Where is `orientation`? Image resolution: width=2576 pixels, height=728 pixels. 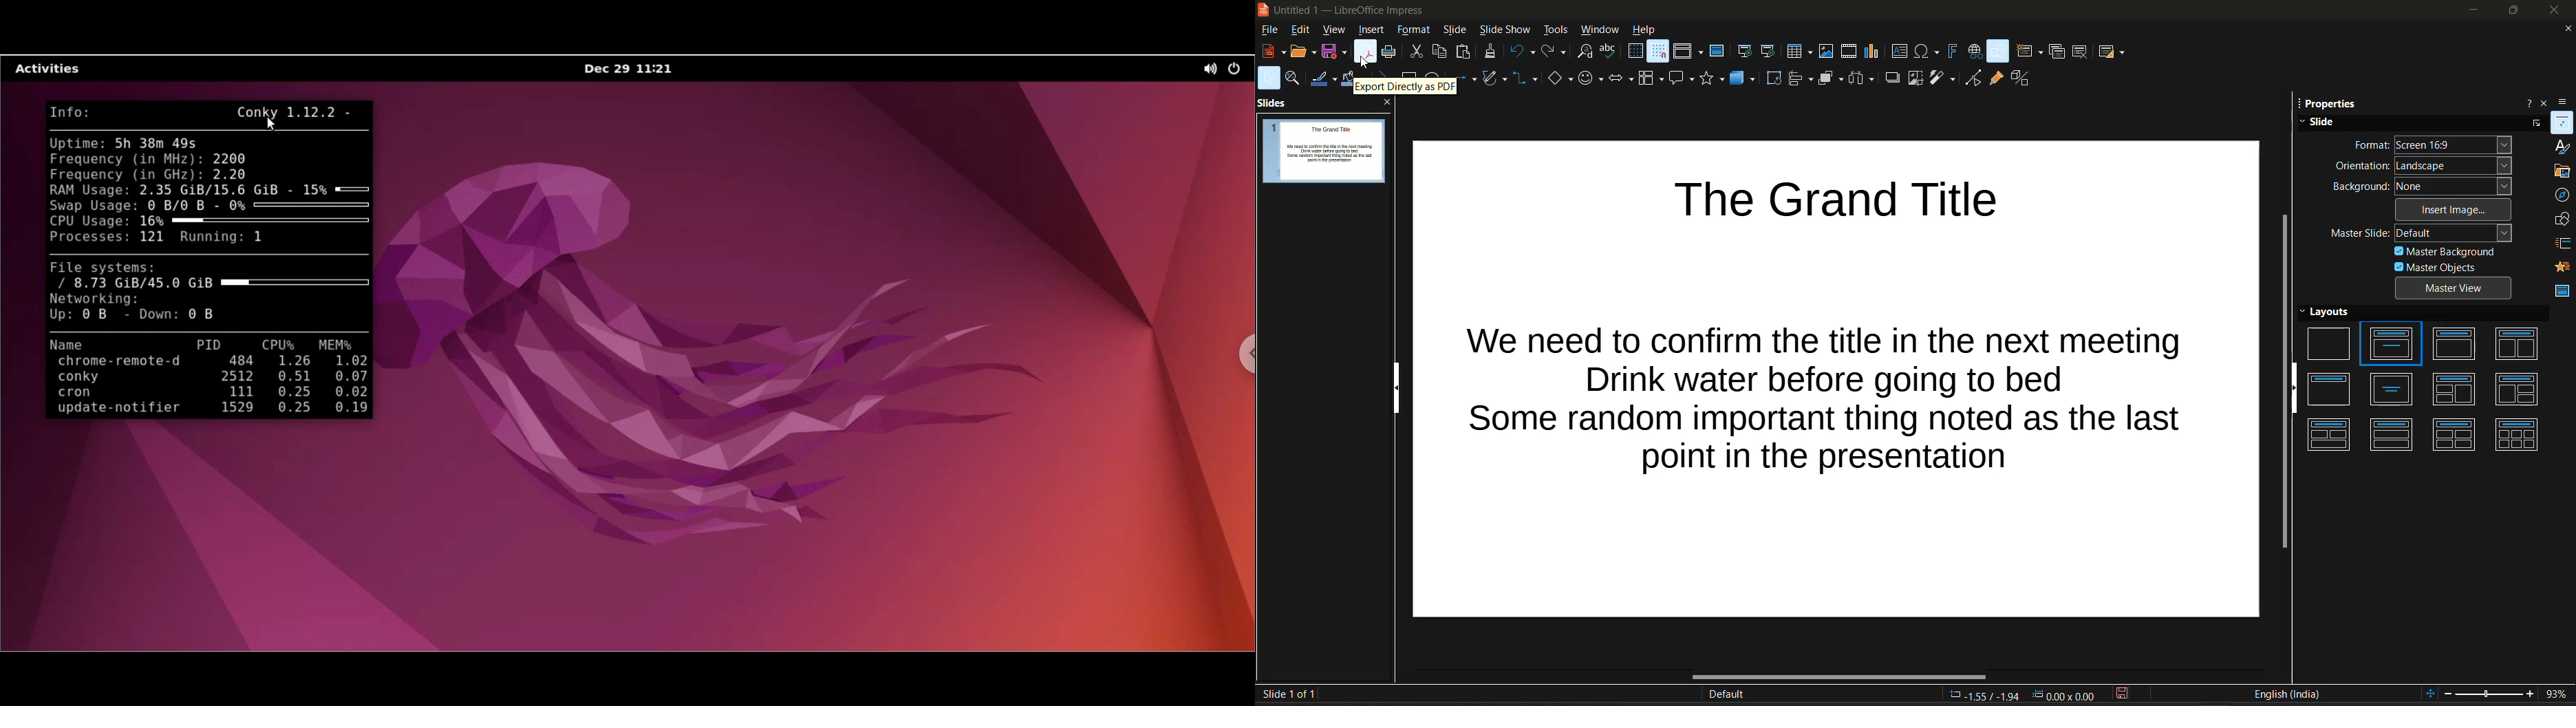
orientation is located at coordinates (2425, 167).